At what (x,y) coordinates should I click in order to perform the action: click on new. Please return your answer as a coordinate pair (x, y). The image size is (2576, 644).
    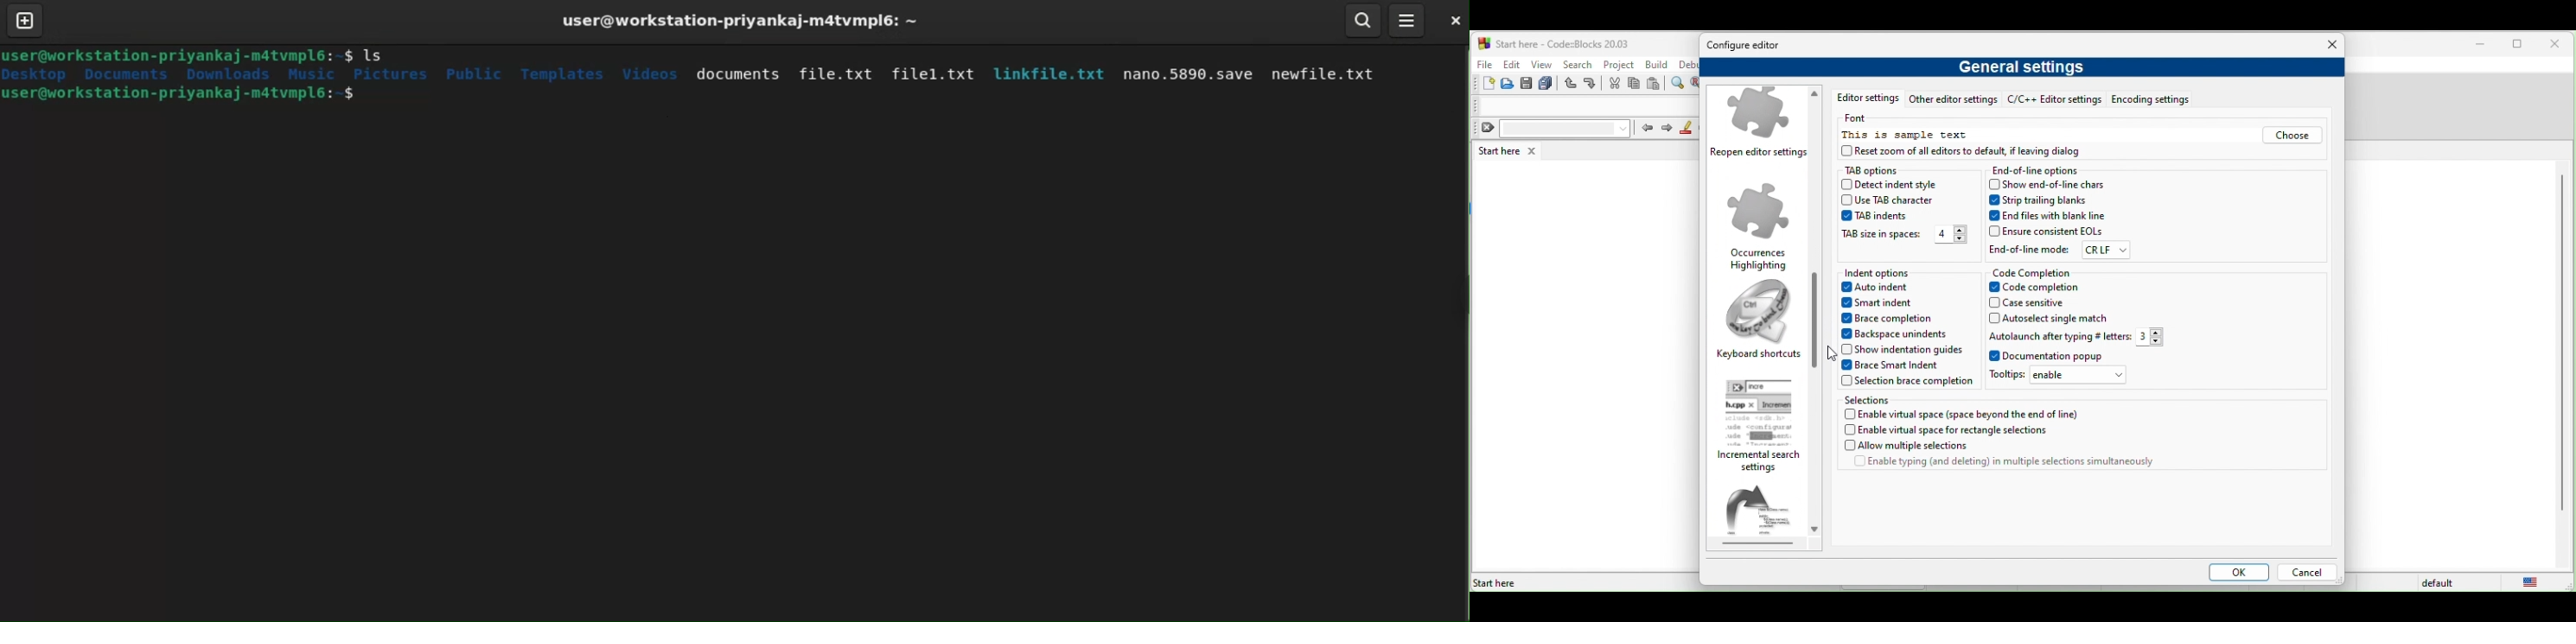
    Looking at the image, I should click on (1483, 84).